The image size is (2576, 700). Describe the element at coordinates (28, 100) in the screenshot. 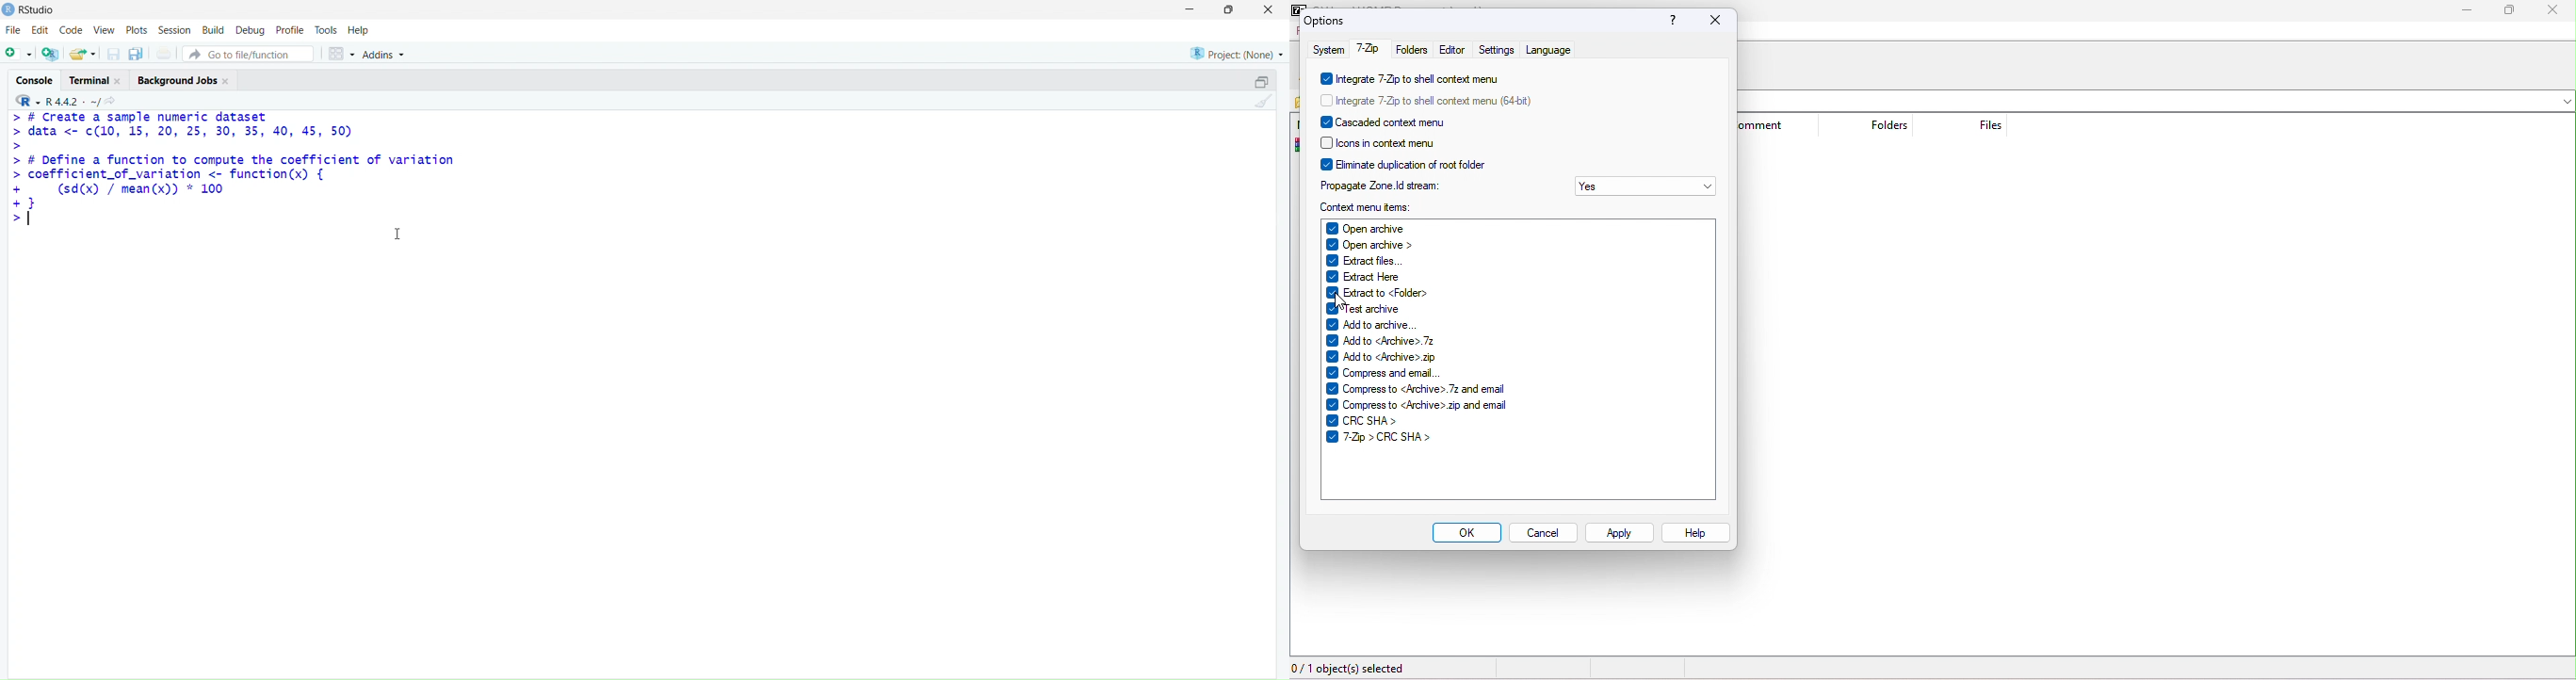

I see `R` at that location.